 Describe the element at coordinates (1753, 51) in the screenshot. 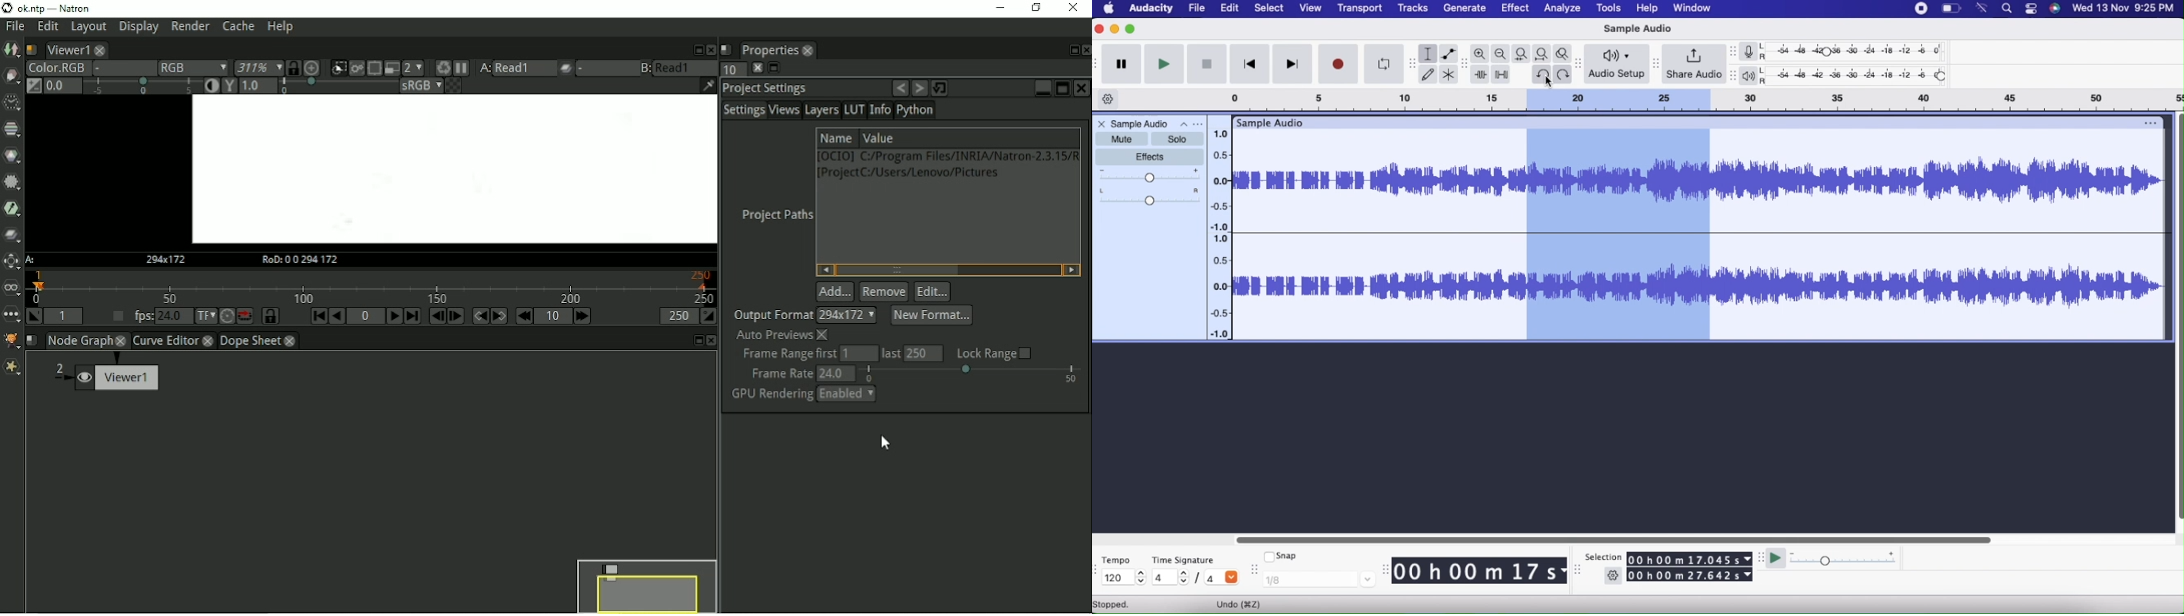

I see `Record meter` at that location.